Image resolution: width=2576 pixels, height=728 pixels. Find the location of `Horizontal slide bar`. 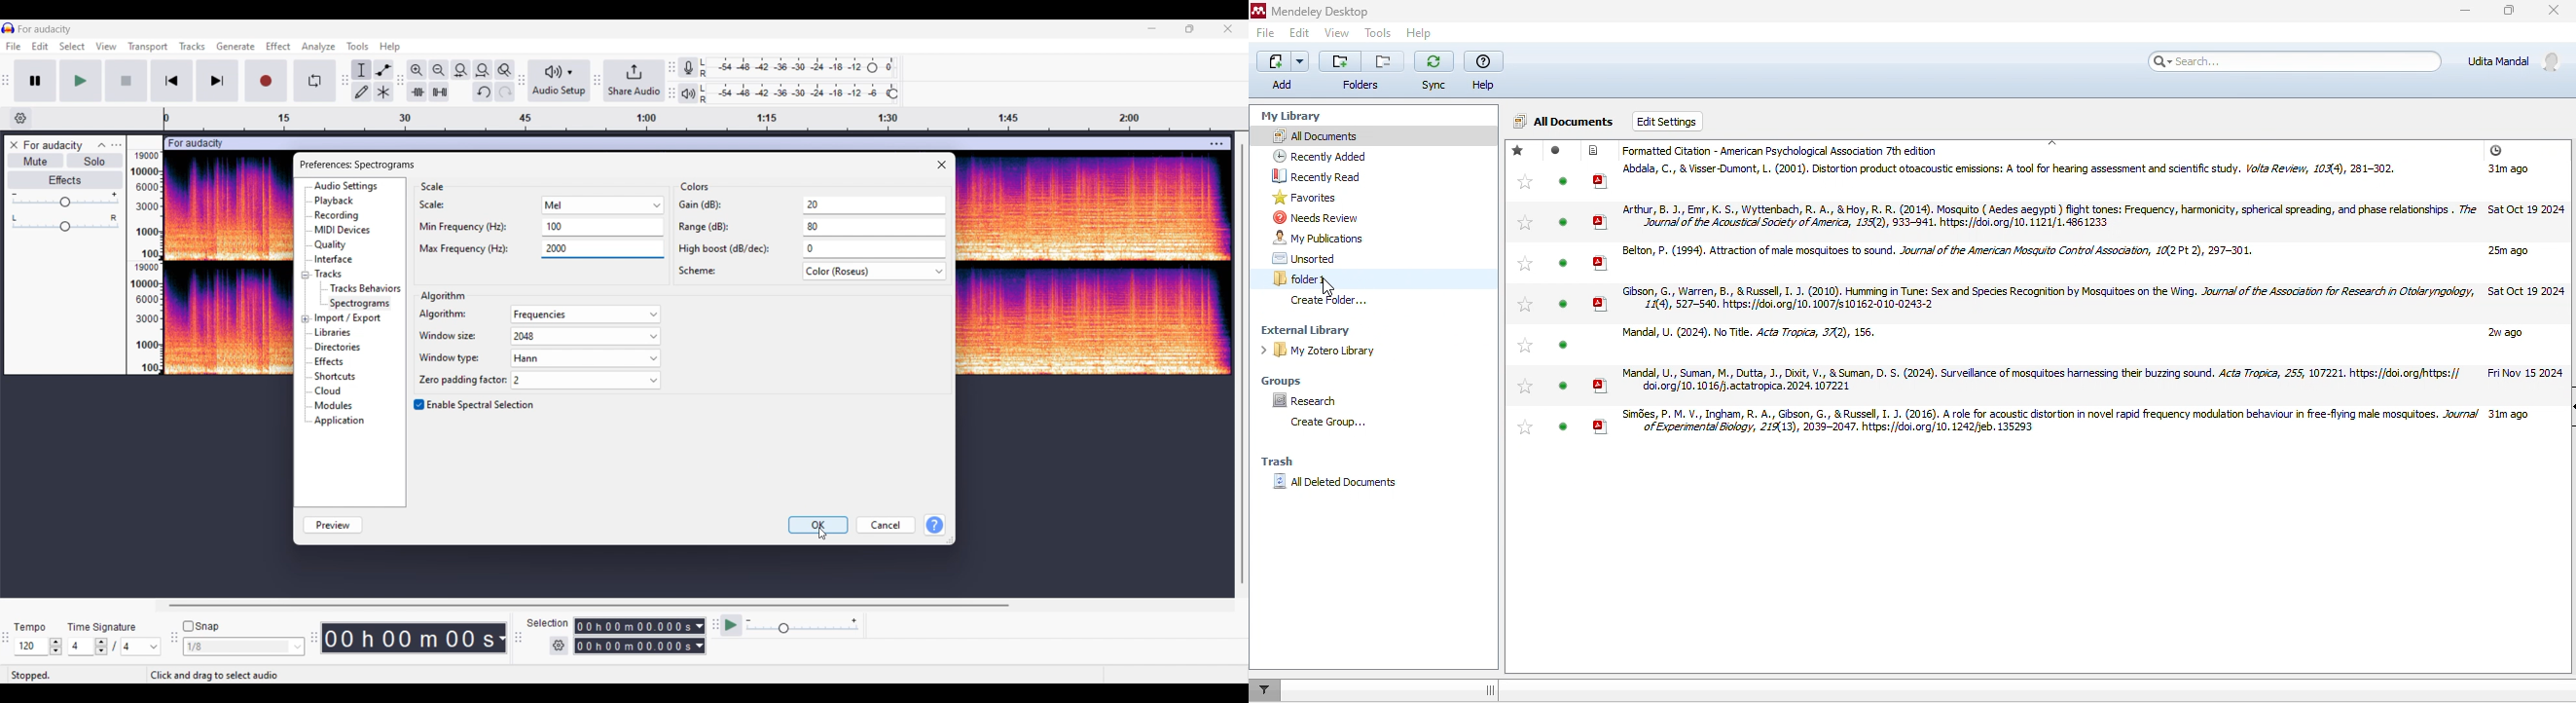

Horizontal slide bar is located at coordinates (593, 605).